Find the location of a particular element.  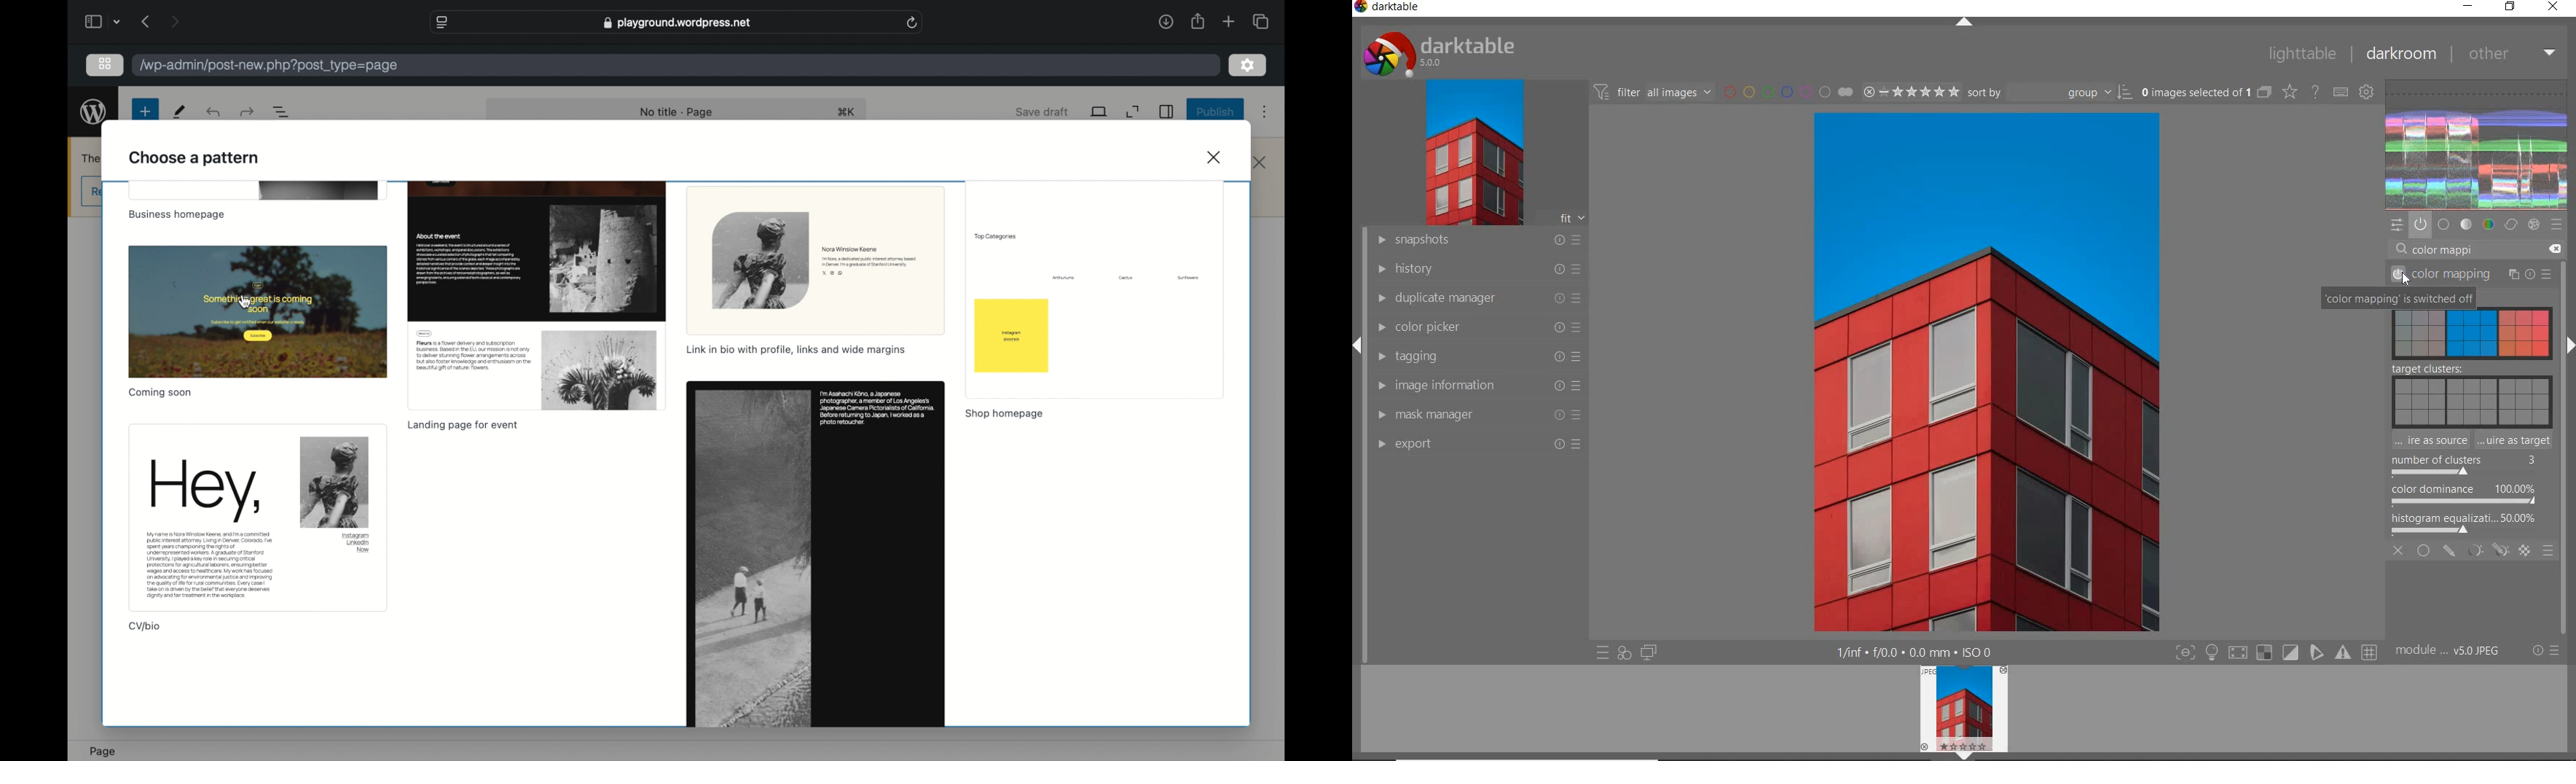

landing page for event is located at coordinates (463, 426).